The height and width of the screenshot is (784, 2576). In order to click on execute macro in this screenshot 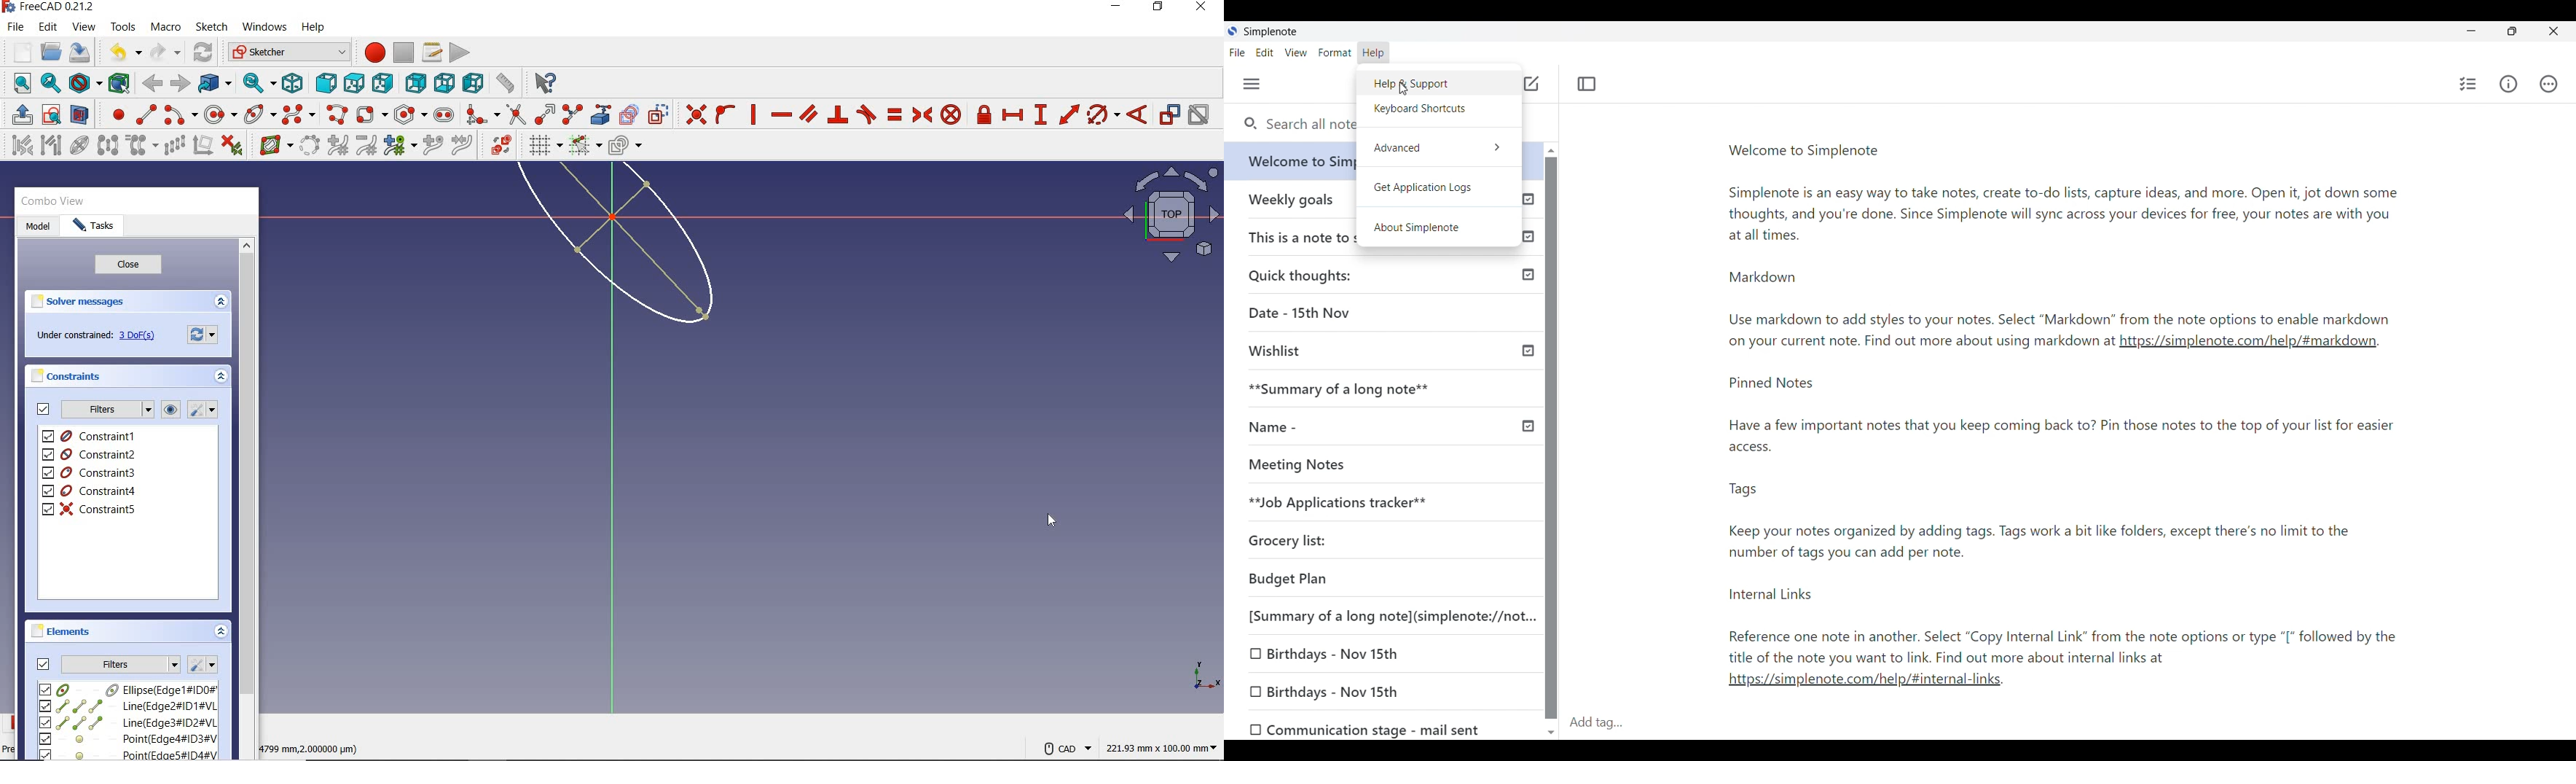, I will do `click(460, 51)`.